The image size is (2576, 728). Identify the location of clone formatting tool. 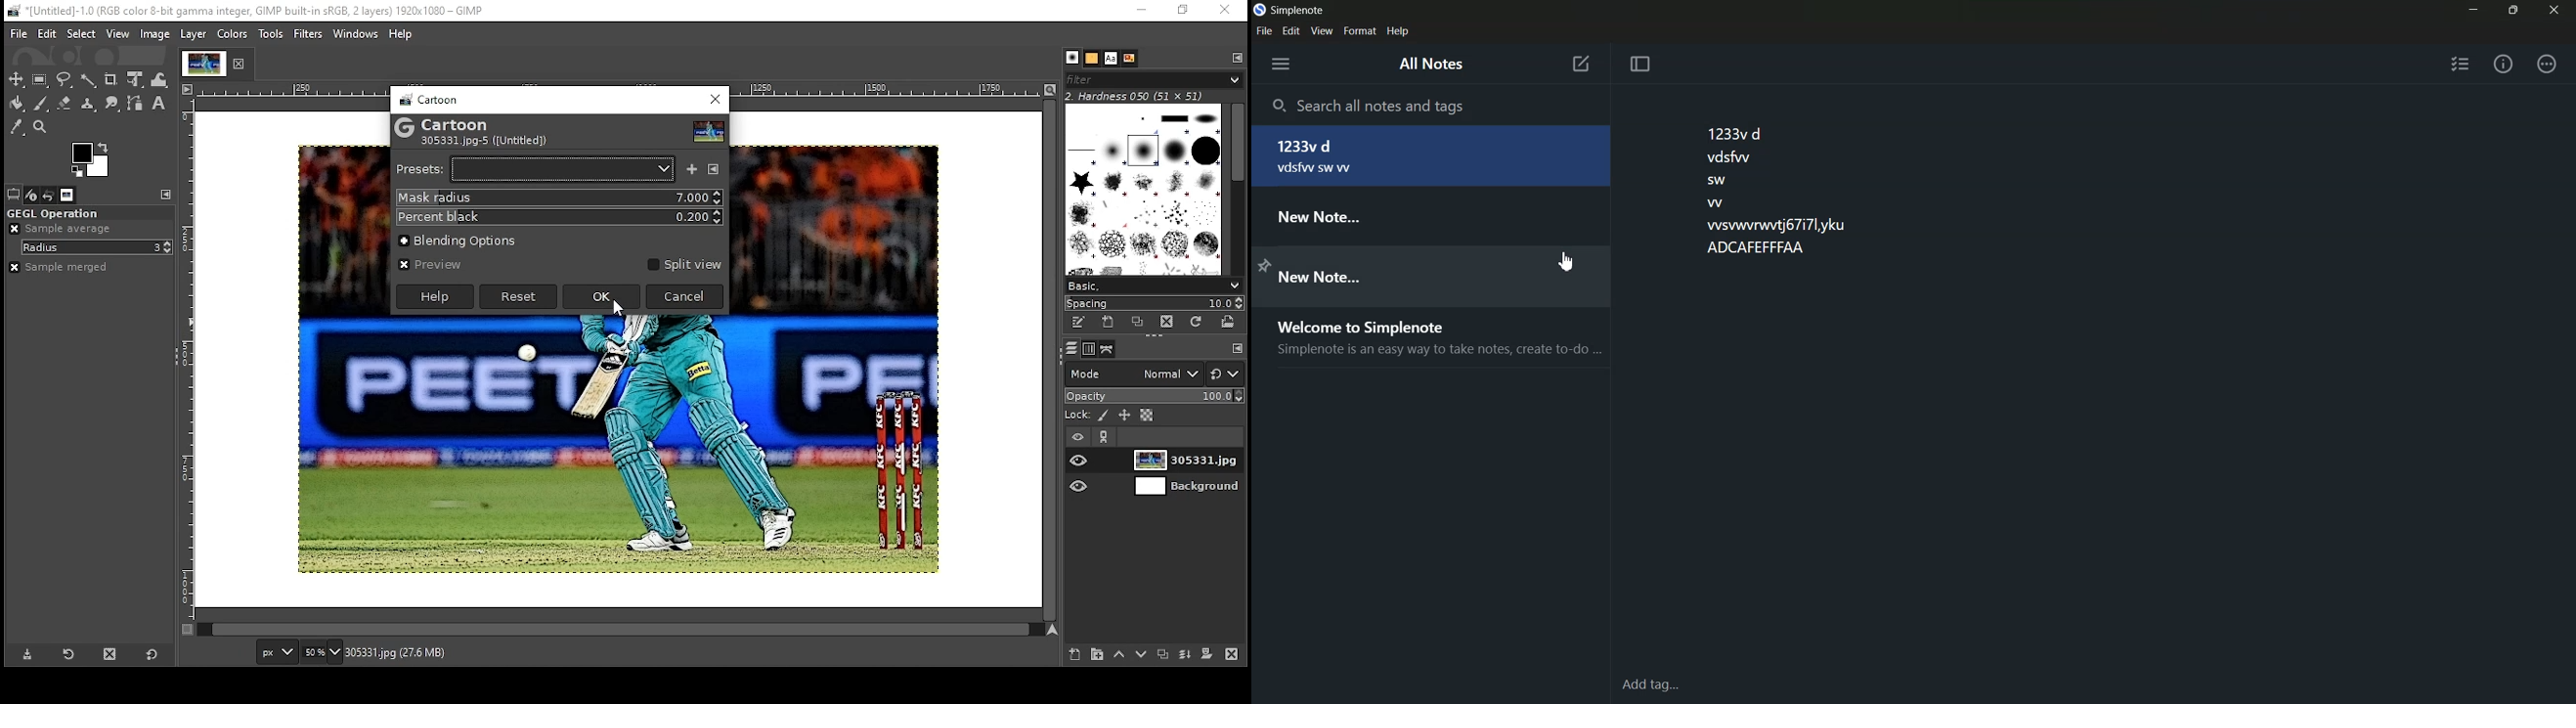
(88, 104).